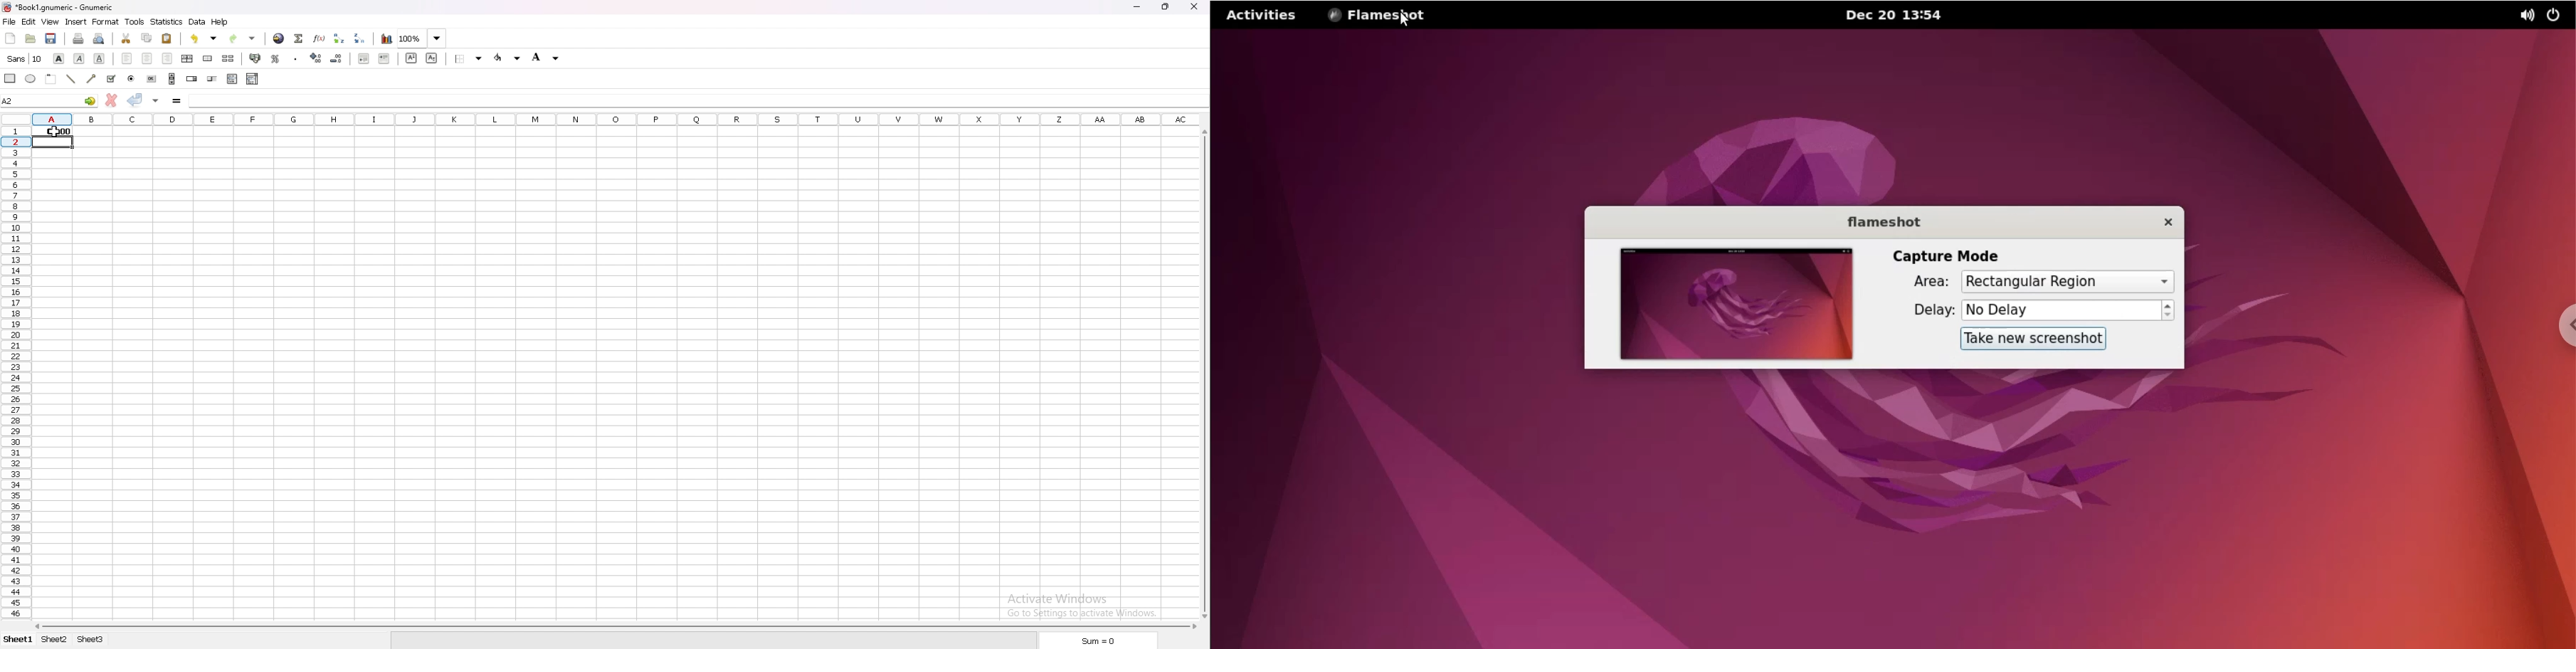 Image resolution: width=2576 pixels, height=672 pixels. Describe the element at coordinates (112, 78) in the screenshot. I see `checkbox` at that location.